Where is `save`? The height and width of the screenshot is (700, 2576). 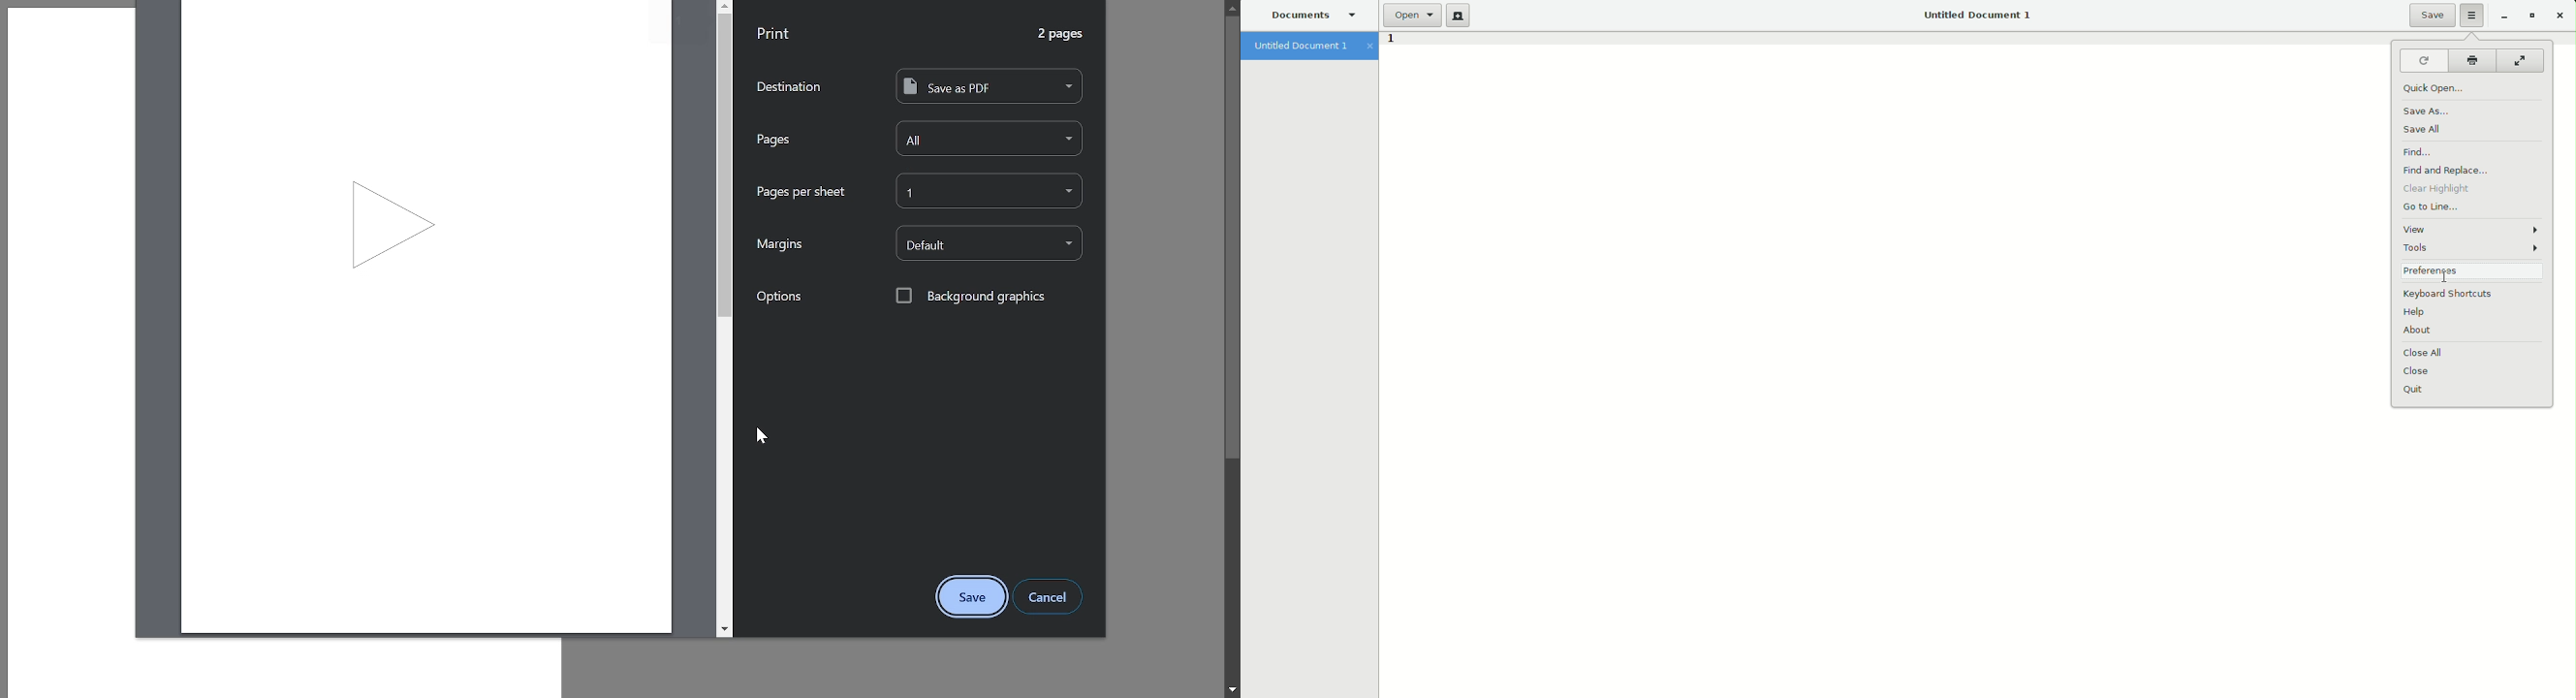
save is located at coordinates (972, 597).